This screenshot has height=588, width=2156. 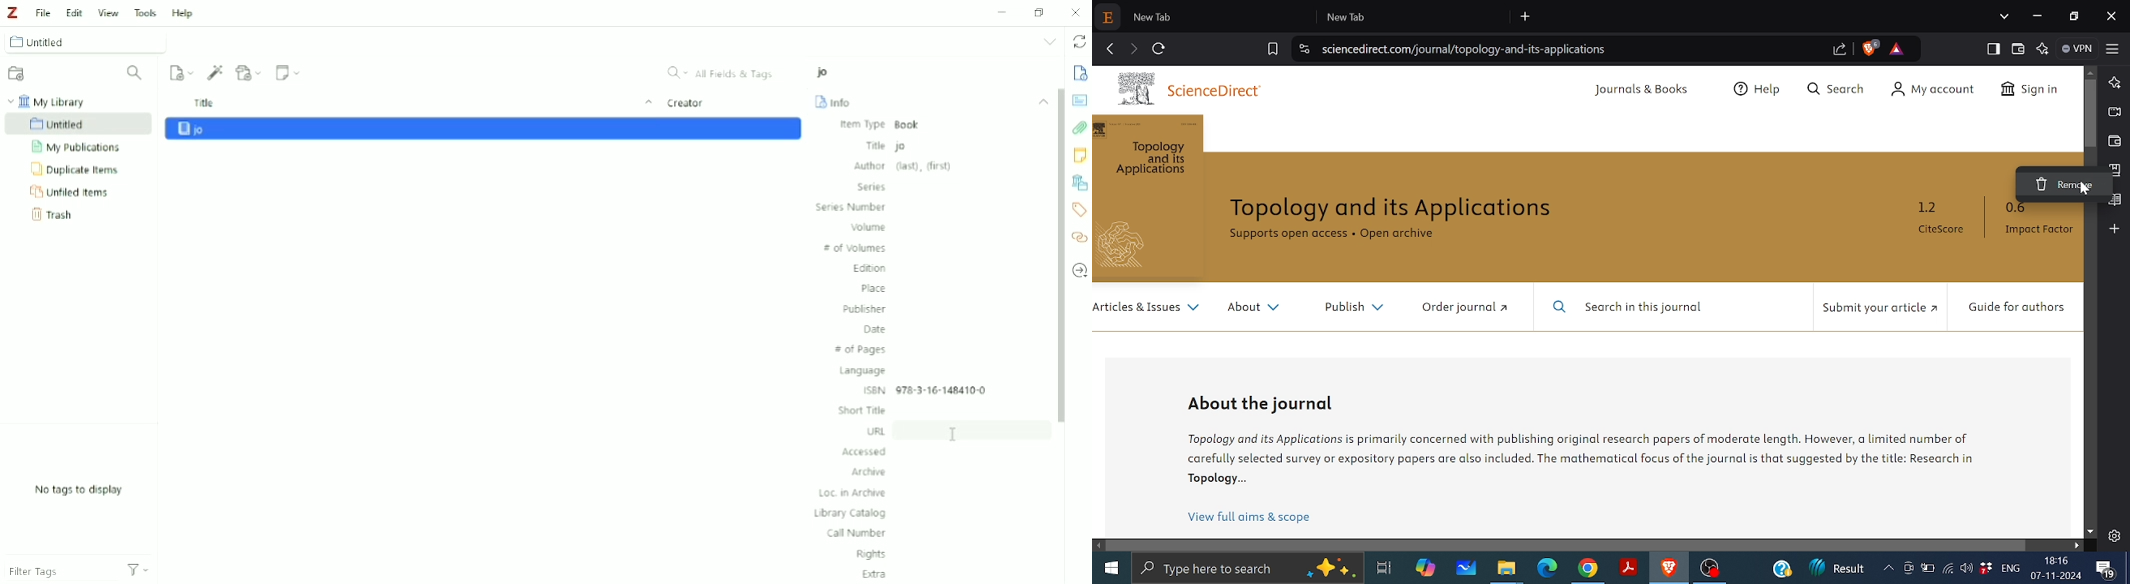 I want to click on Info, so click(x=1078, y=74).